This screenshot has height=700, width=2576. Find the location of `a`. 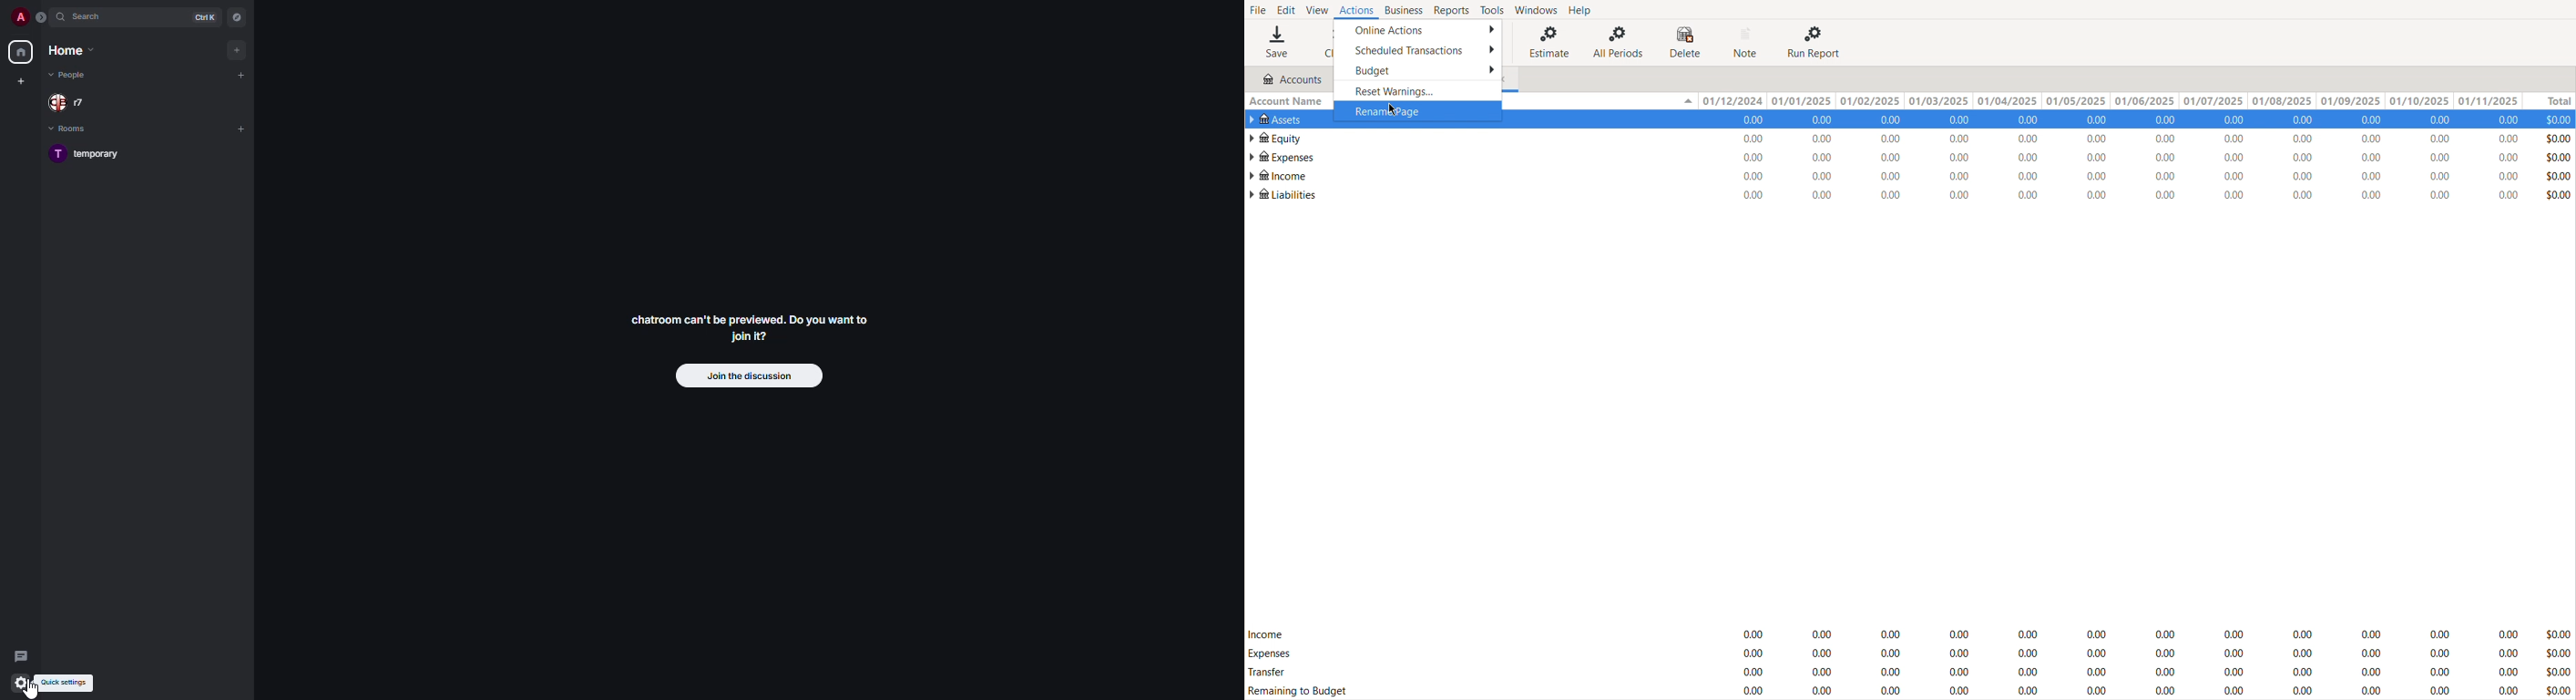

a is located at coordinates (20, 16).